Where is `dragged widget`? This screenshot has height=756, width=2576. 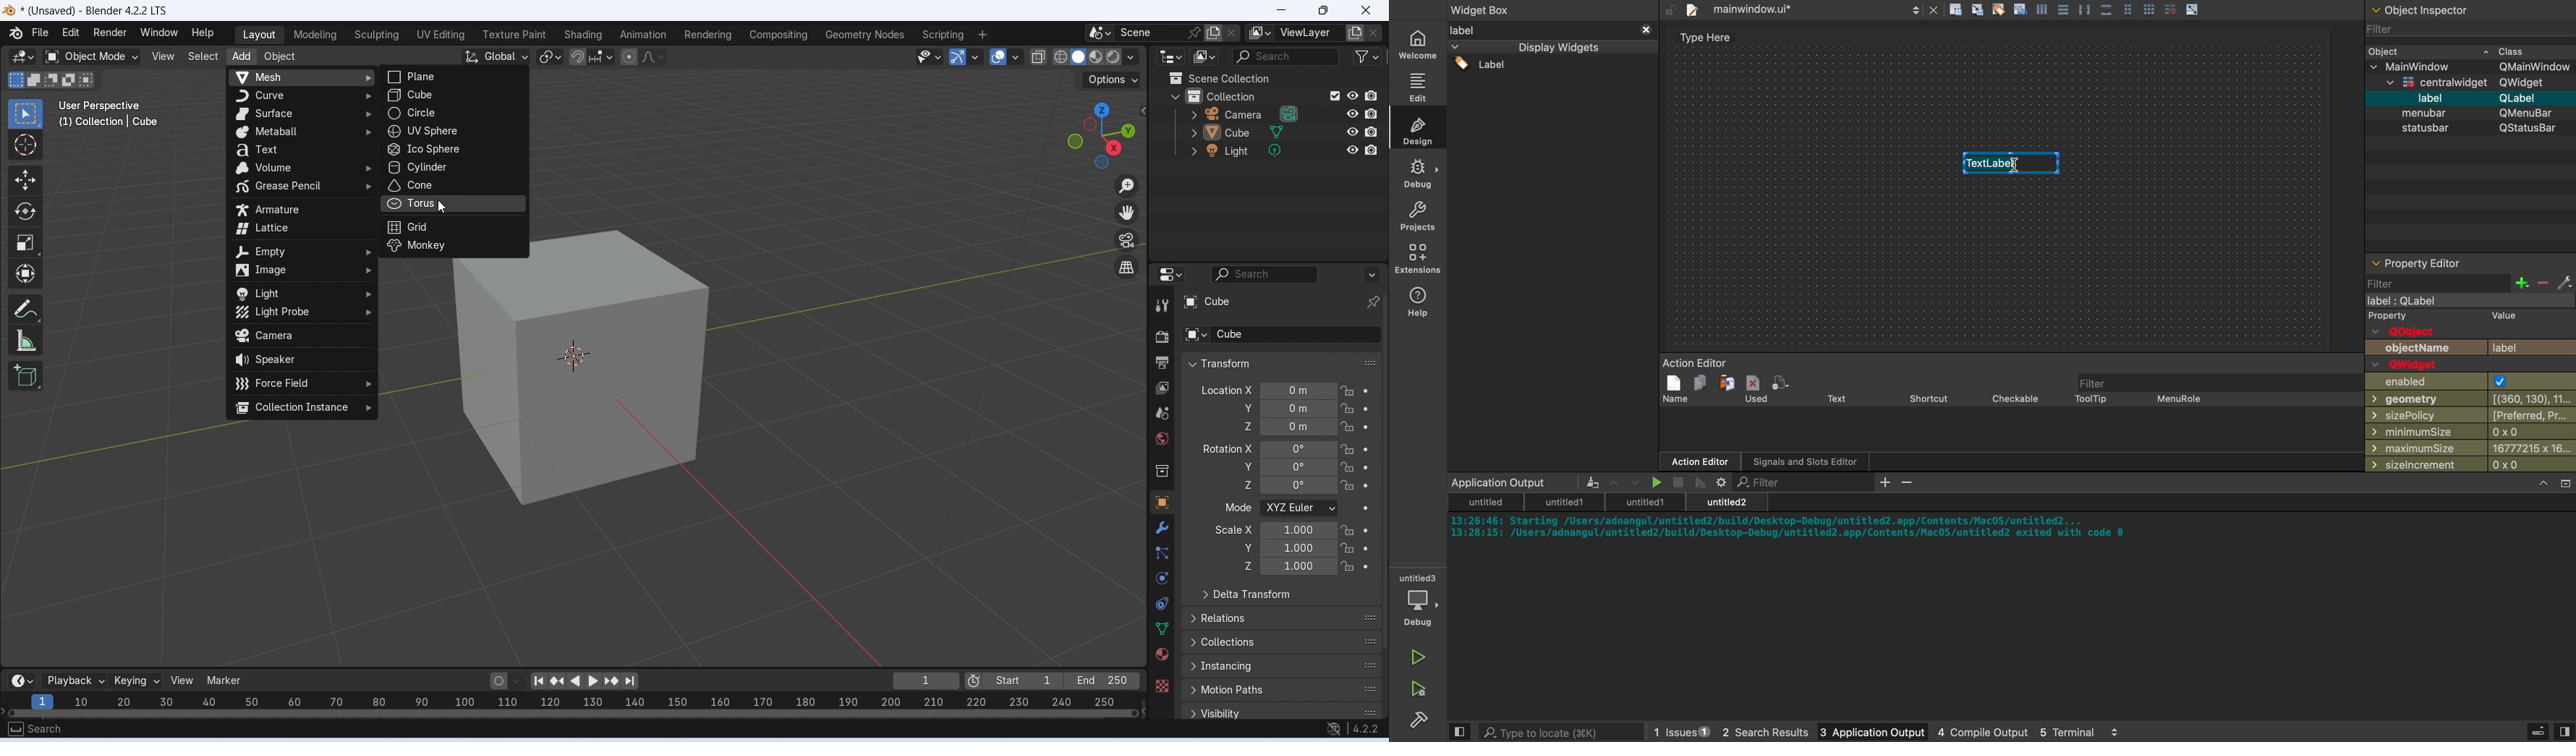
dragged widget is located at coordinates (2016, 168).